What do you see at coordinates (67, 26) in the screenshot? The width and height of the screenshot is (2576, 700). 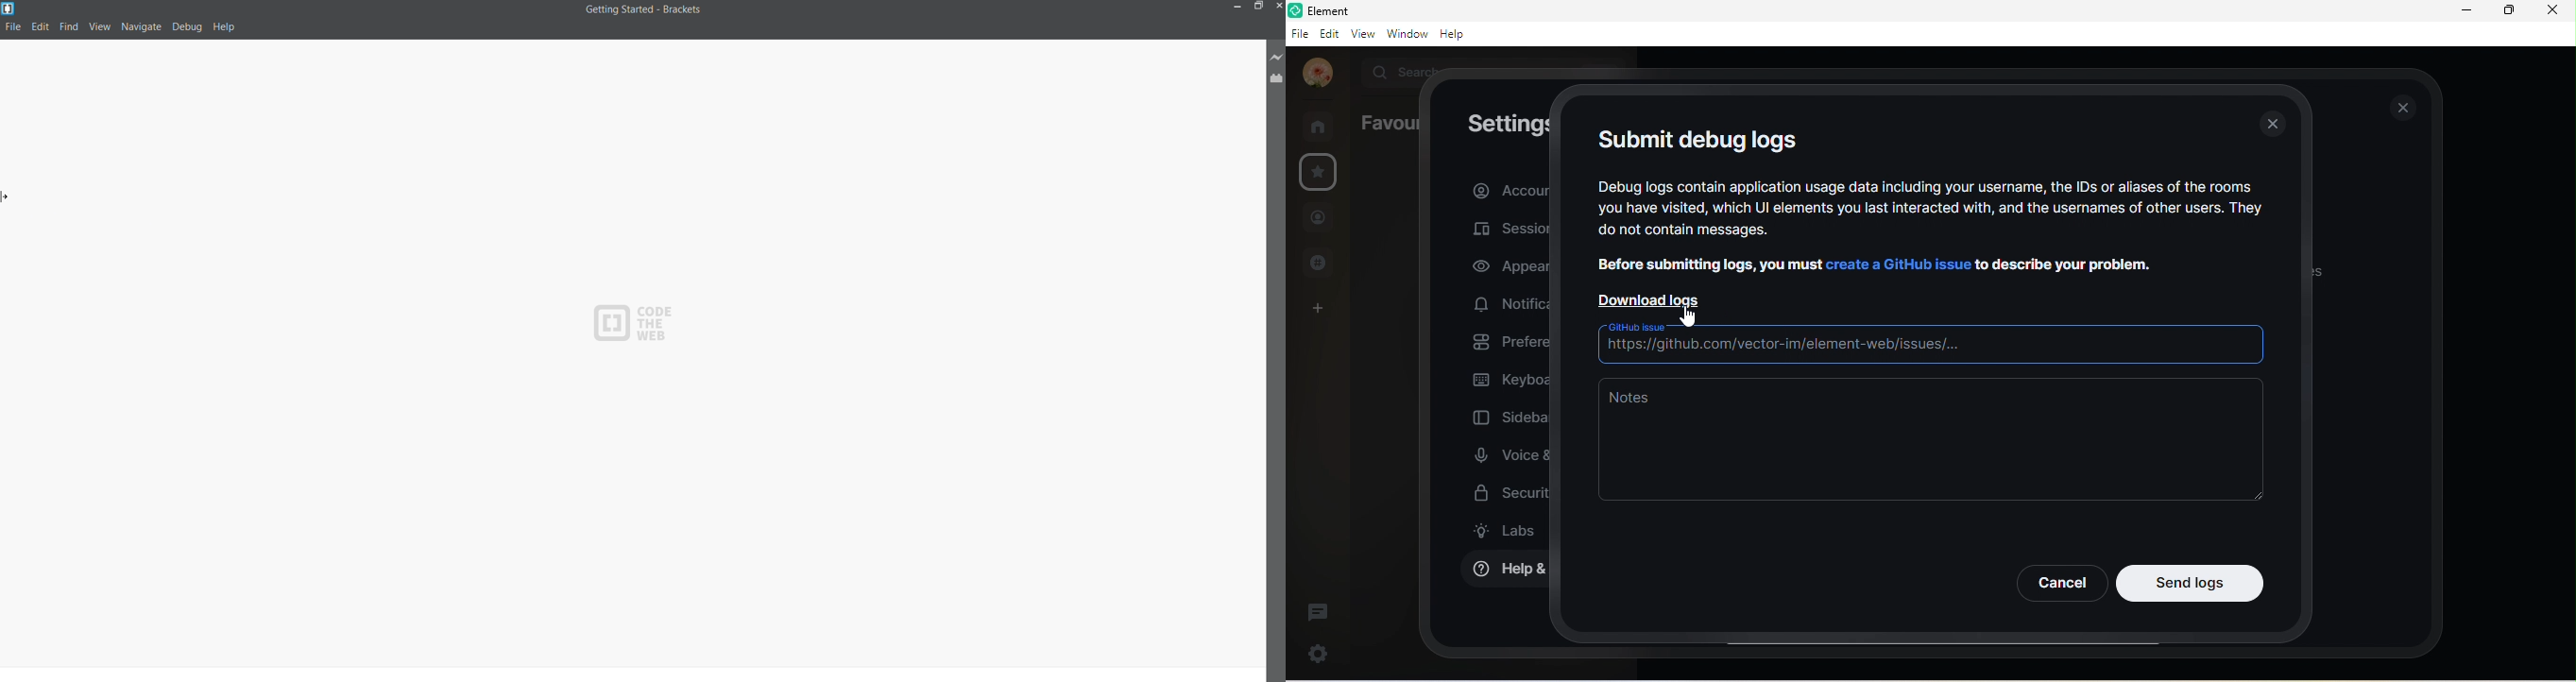 I see `find` at bounding box center [67, 26].